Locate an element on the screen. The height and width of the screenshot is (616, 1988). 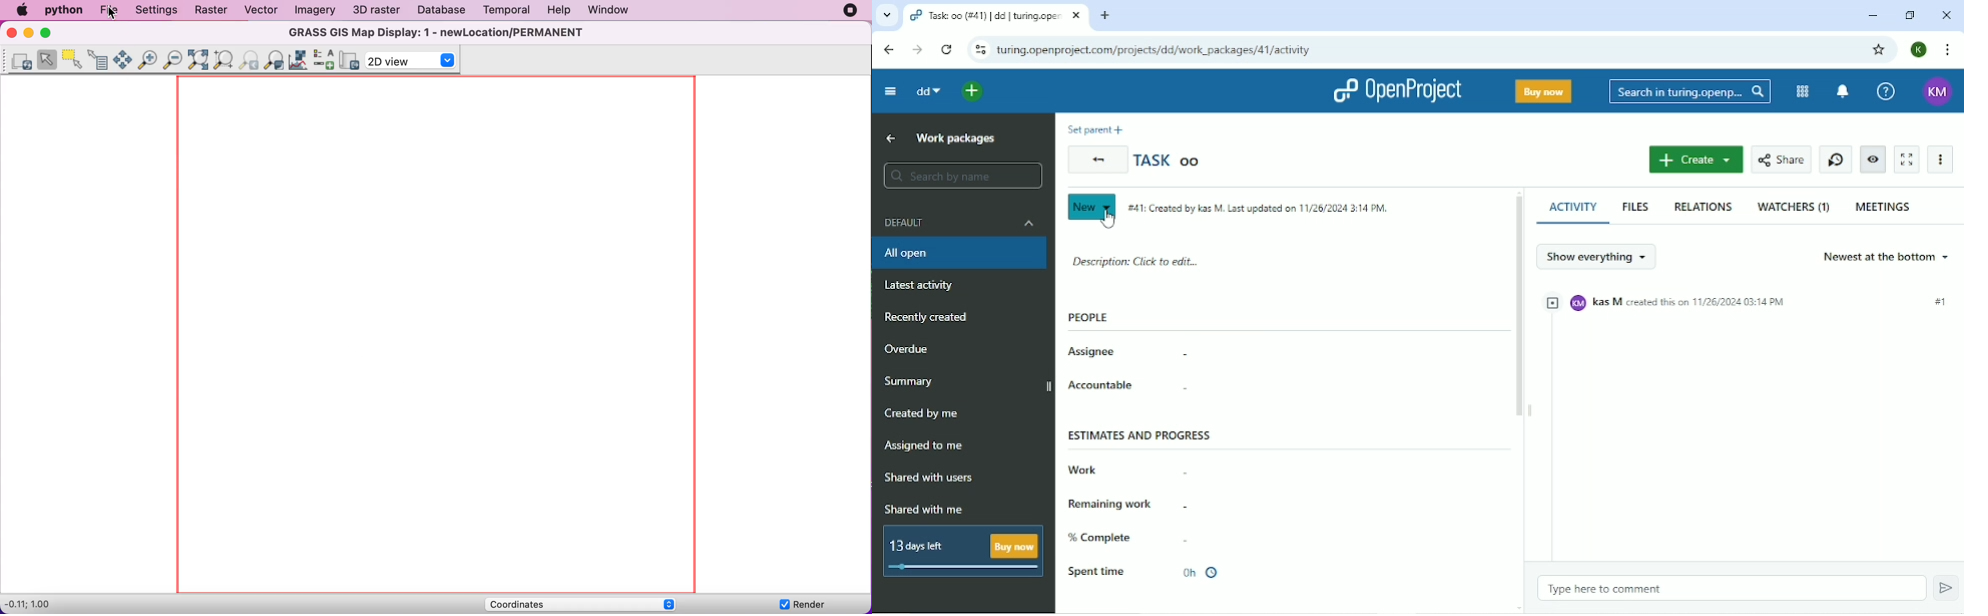
Shared with me is located at coordinates (927, 510).